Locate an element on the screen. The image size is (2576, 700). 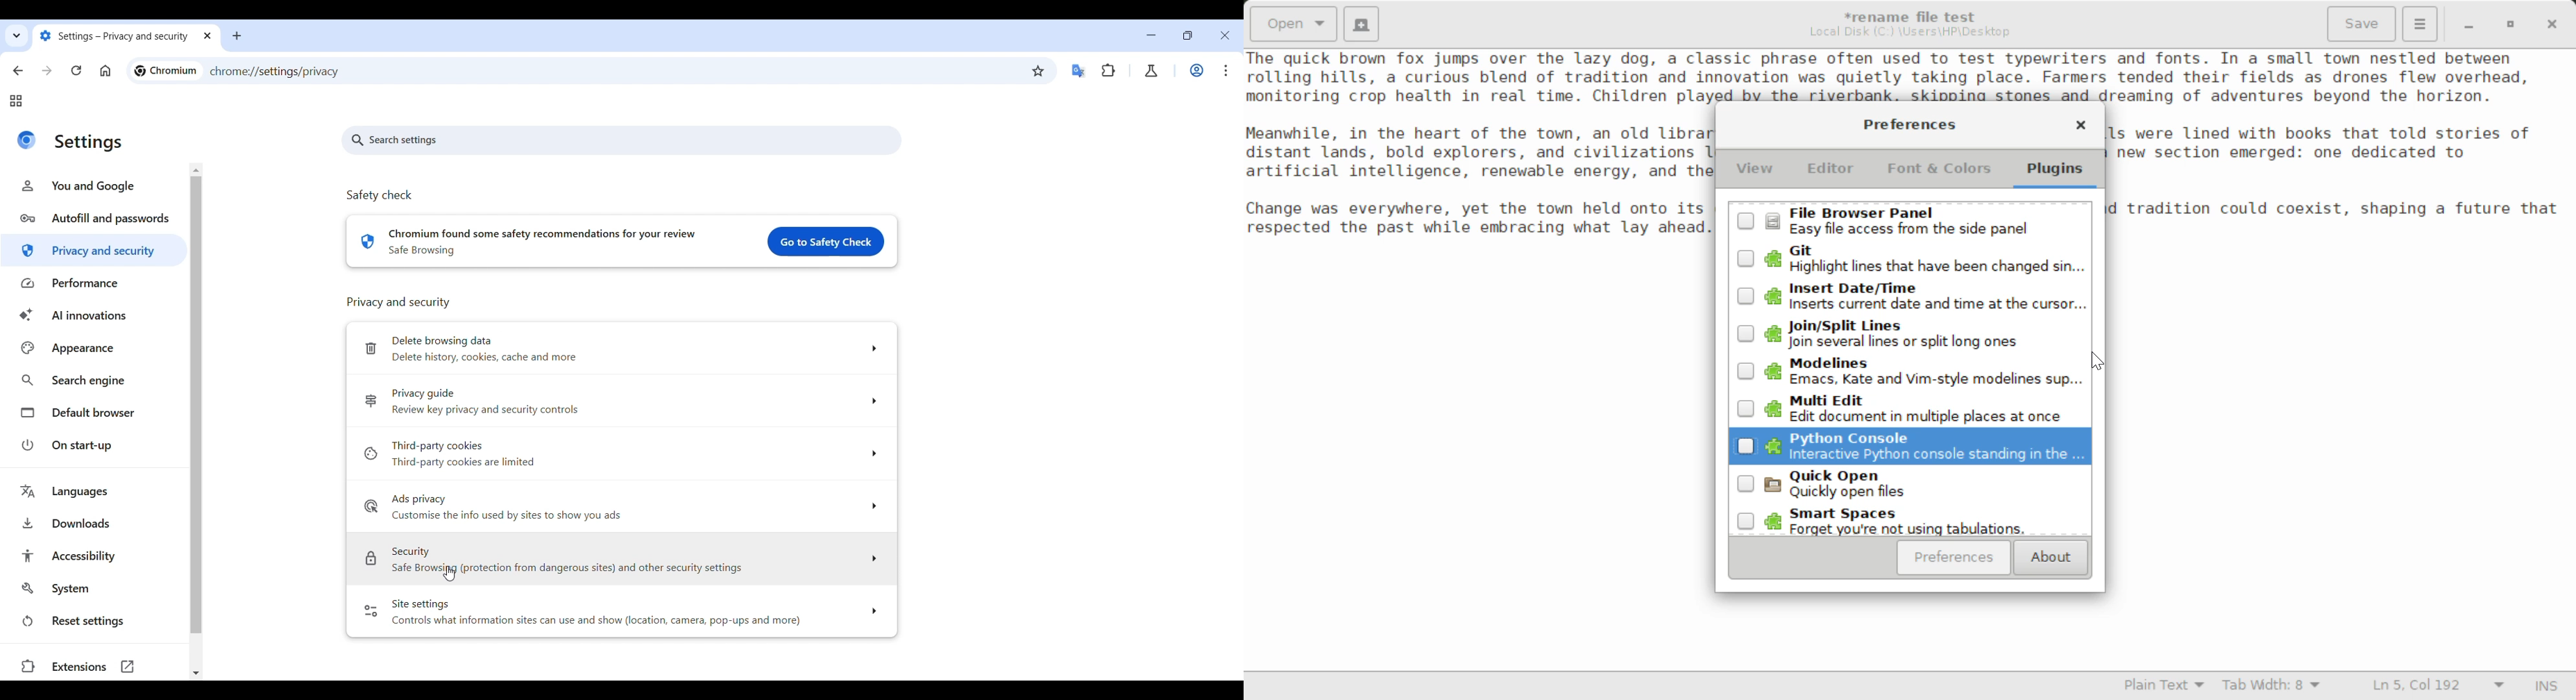
chrome://settings/privacy is located at coordinates (275, 72).